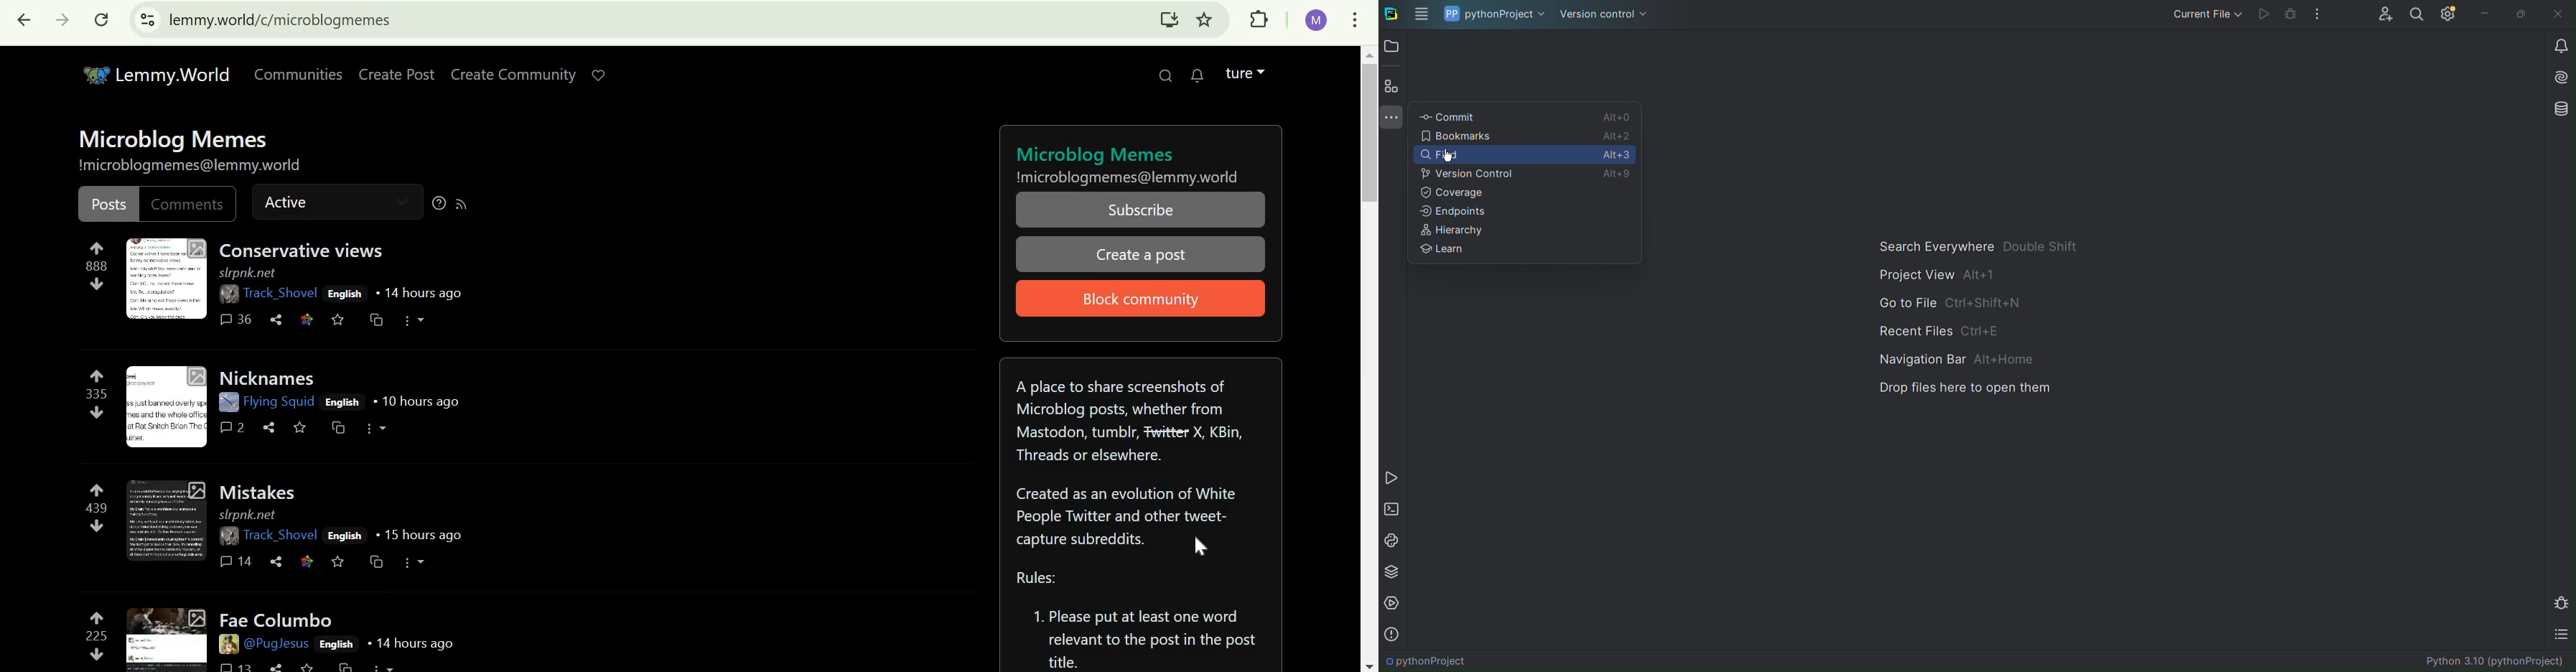 The width and height of the screenshot is (2576, 672). Describe the element at coordinates (278, 562) in the screenshot. I see `share` at that location.